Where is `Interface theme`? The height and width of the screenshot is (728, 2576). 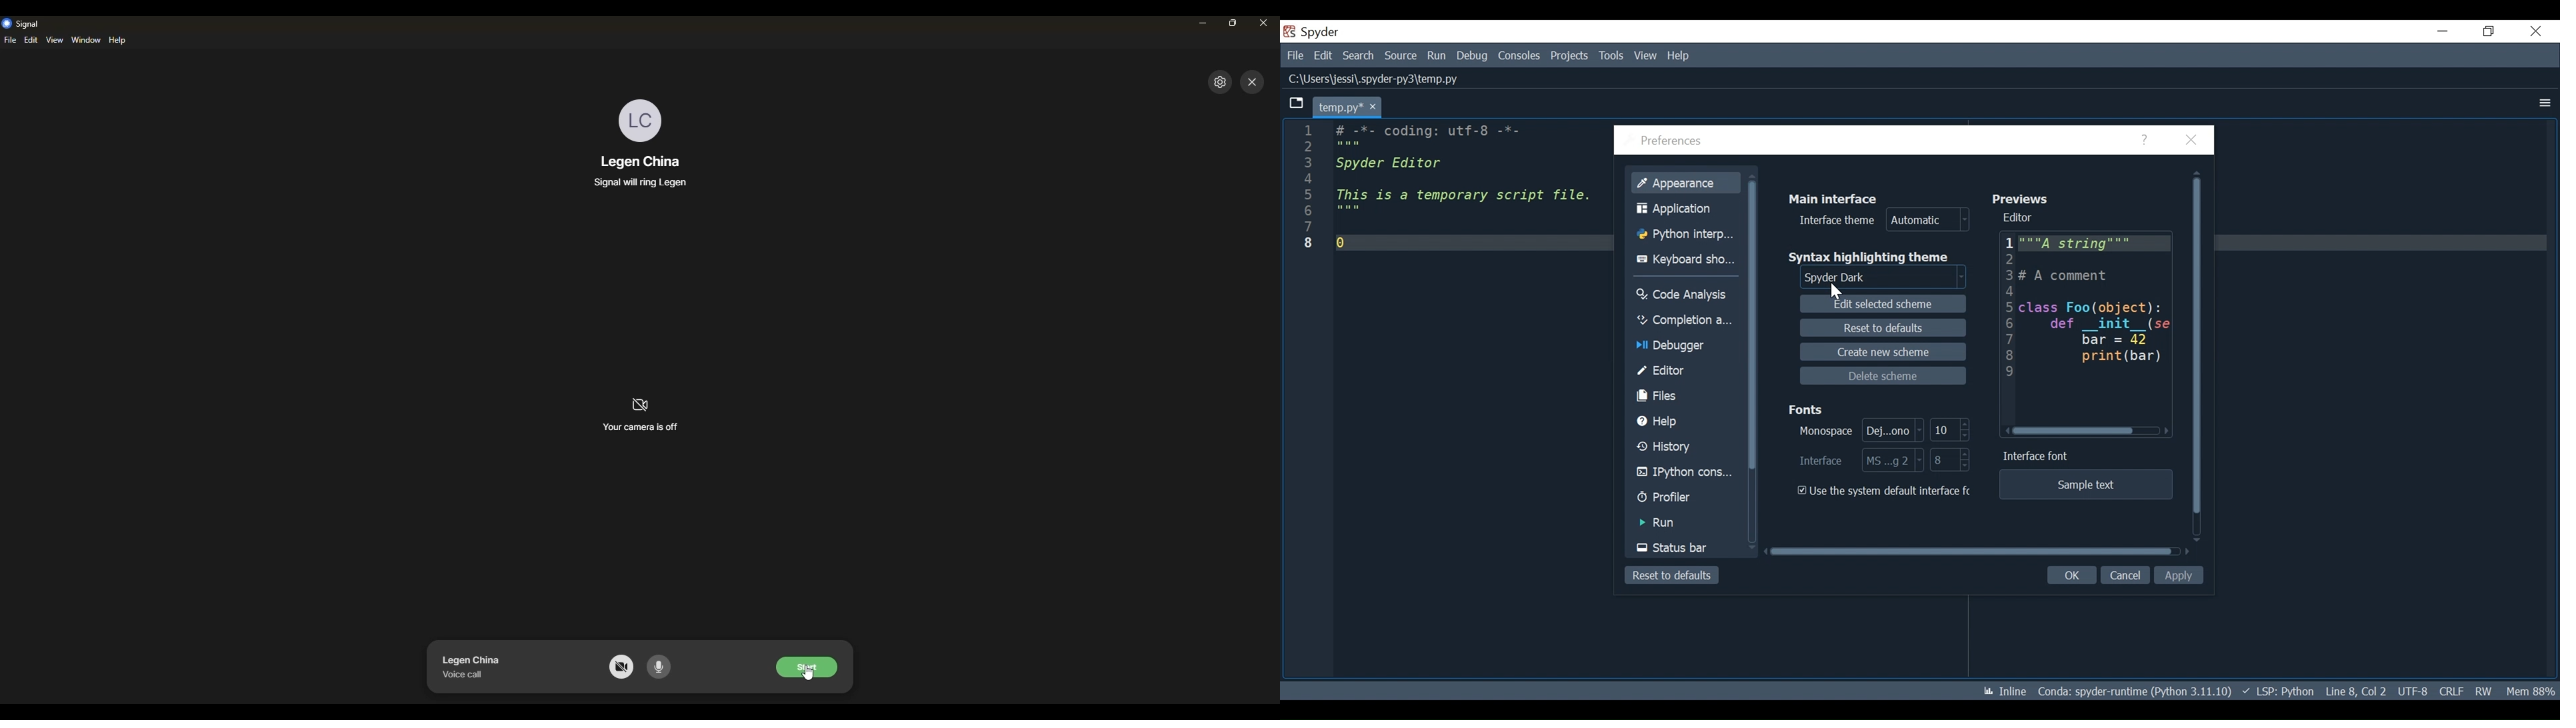 Interface theme is located at coordinates (1881, 219).